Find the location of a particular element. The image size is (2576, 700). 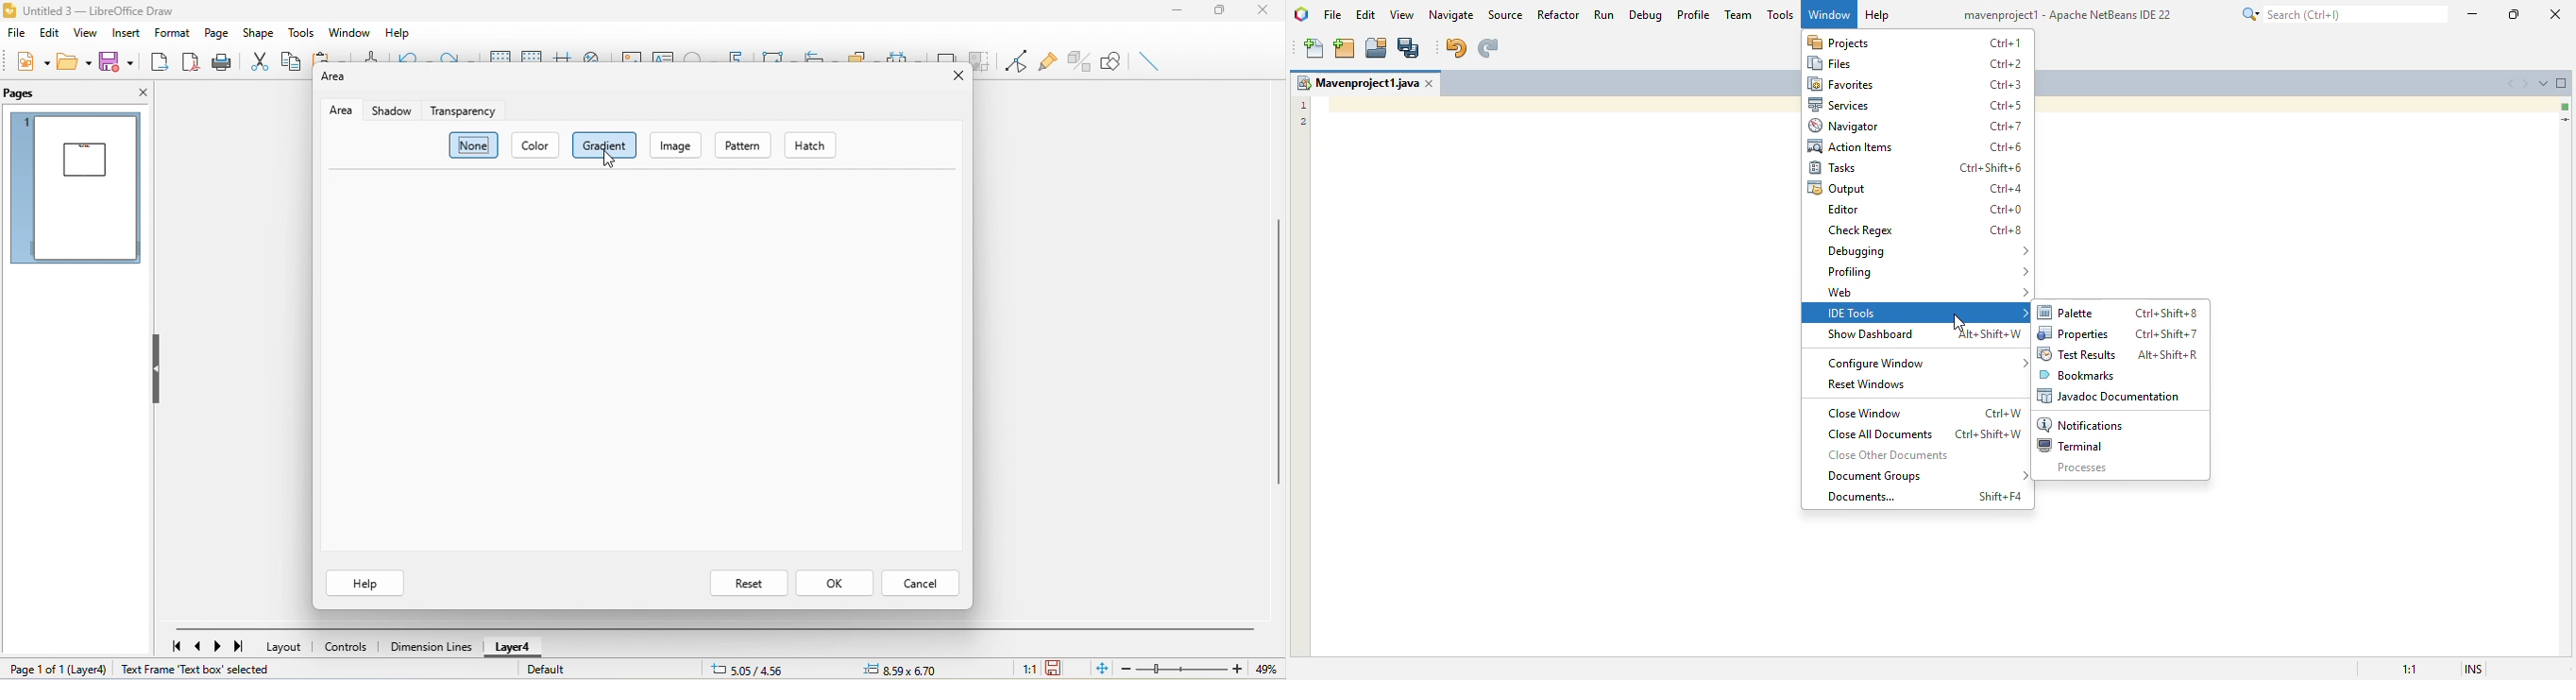

window is located at coordinates (347, 32).